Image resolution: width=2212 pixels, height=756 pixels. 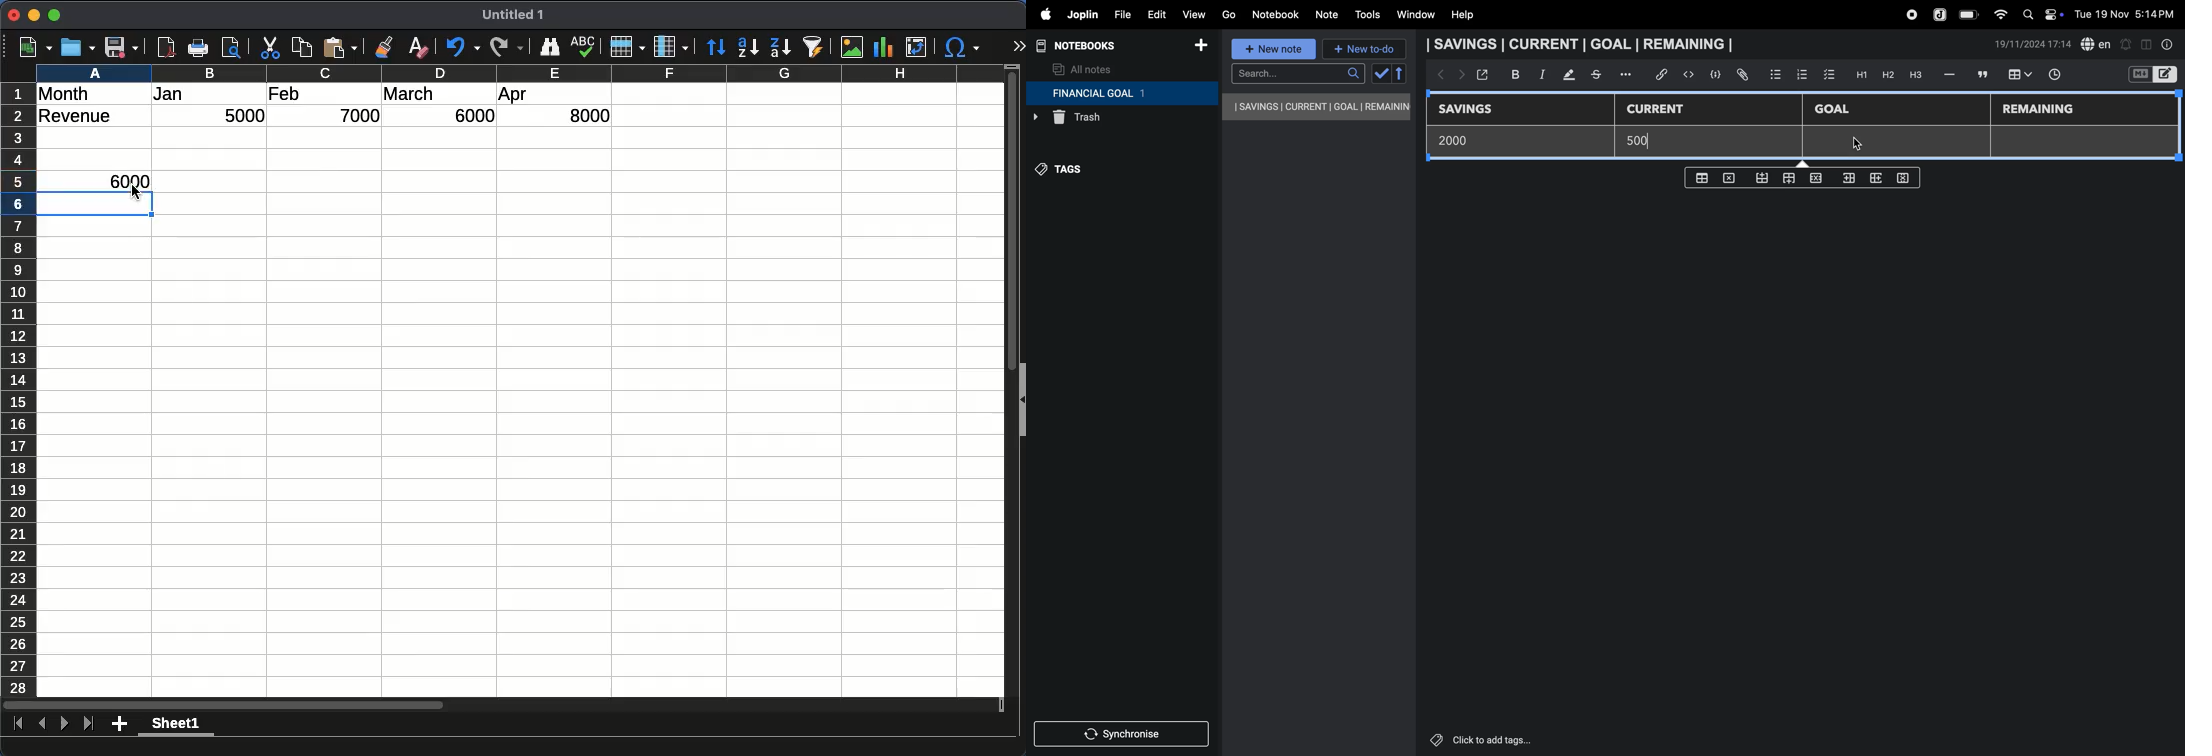 What do you see at coordinates (1875, 181) in the screenshot?
I see `add rows` at bounding box center [1875, 181].